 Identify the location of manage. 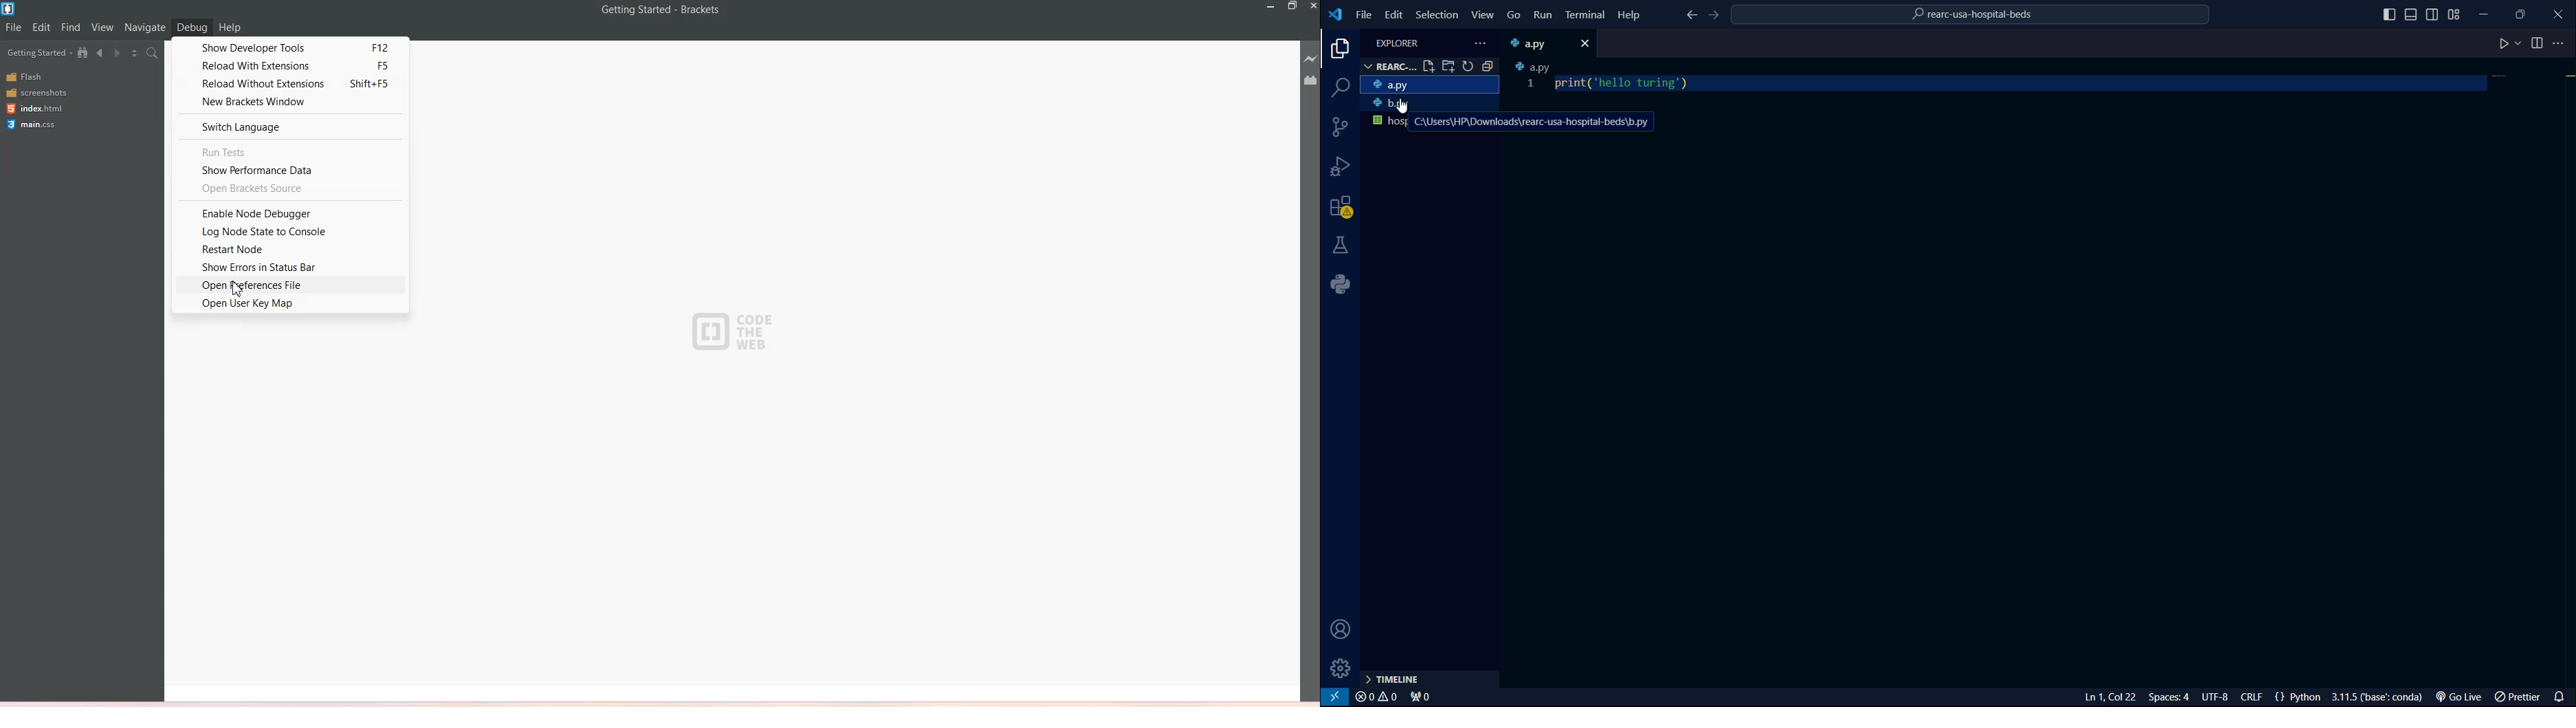
(1339, 668).